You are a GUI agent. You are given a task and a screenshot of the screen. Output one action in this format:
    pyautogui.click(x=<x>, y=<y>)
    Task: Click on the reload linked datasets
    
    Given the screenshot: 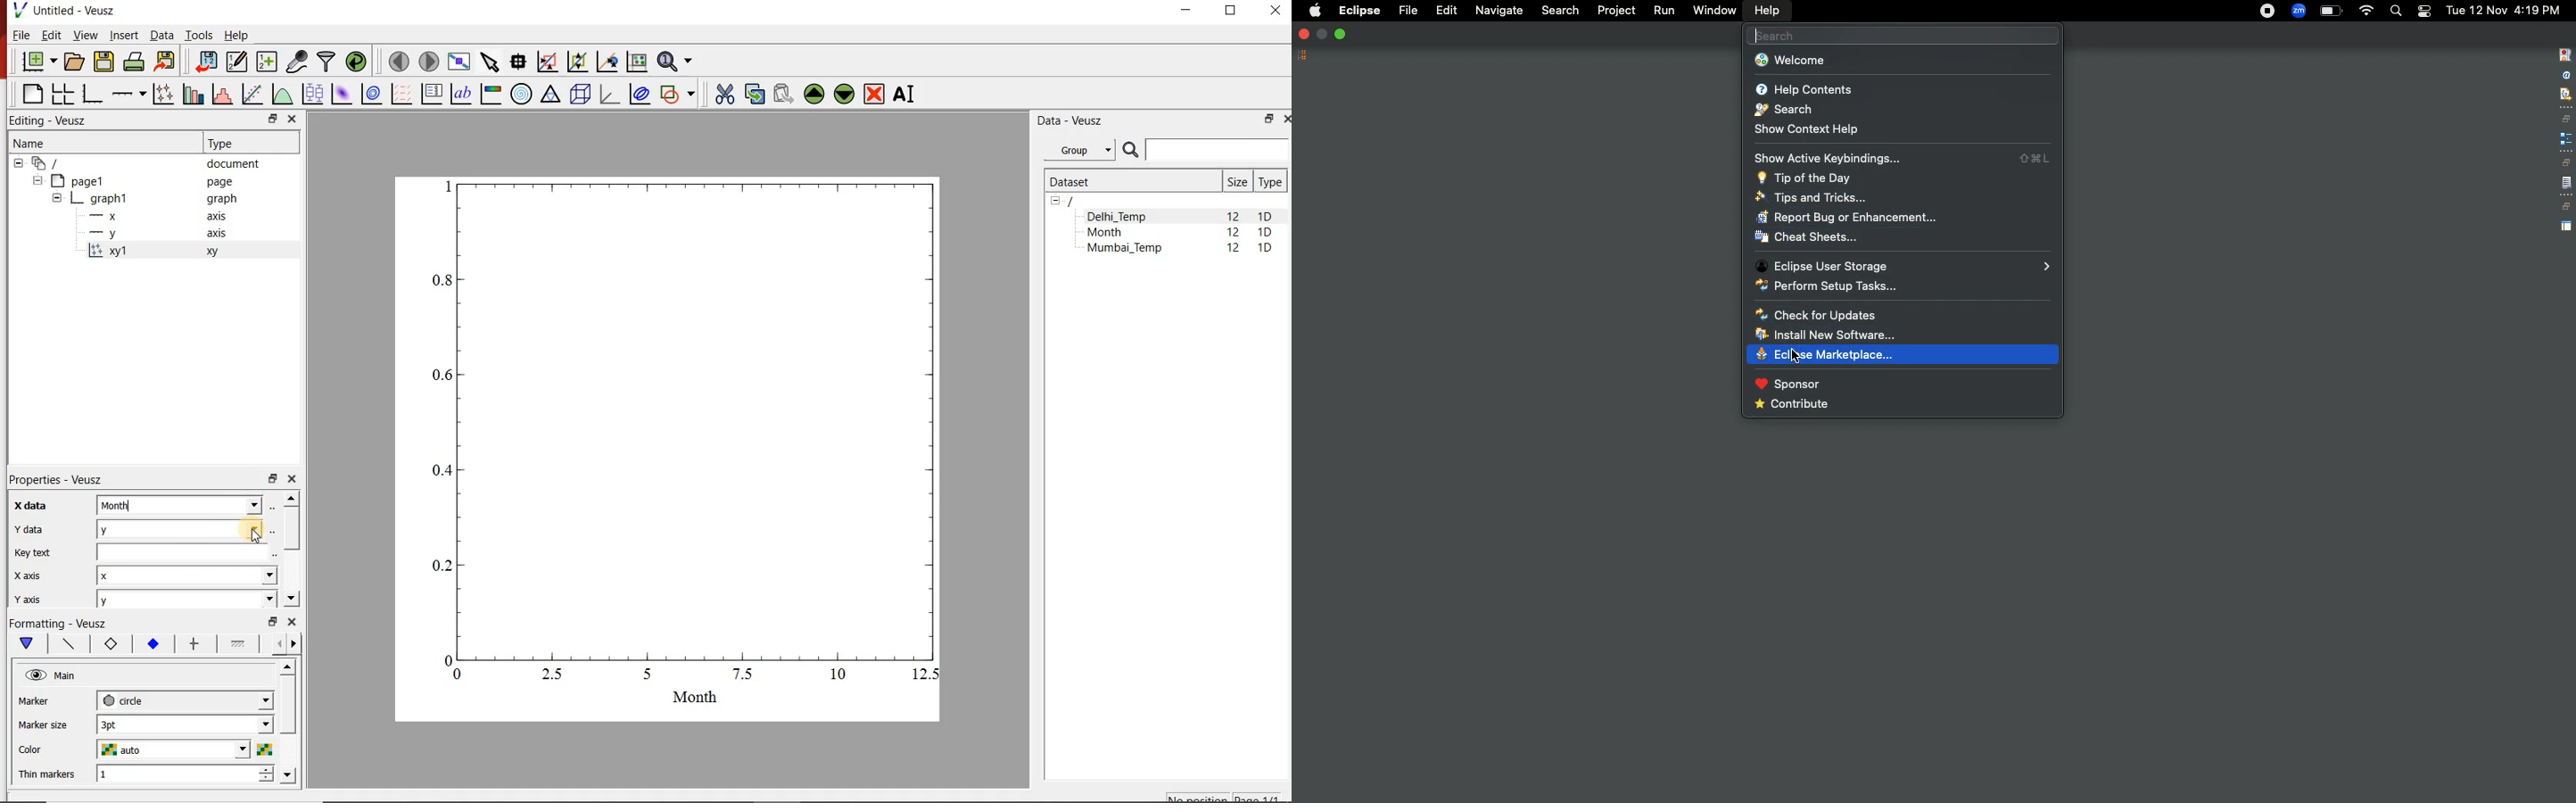 What is the action you would take?
    pyautogui.click(x=356, y=60)
    